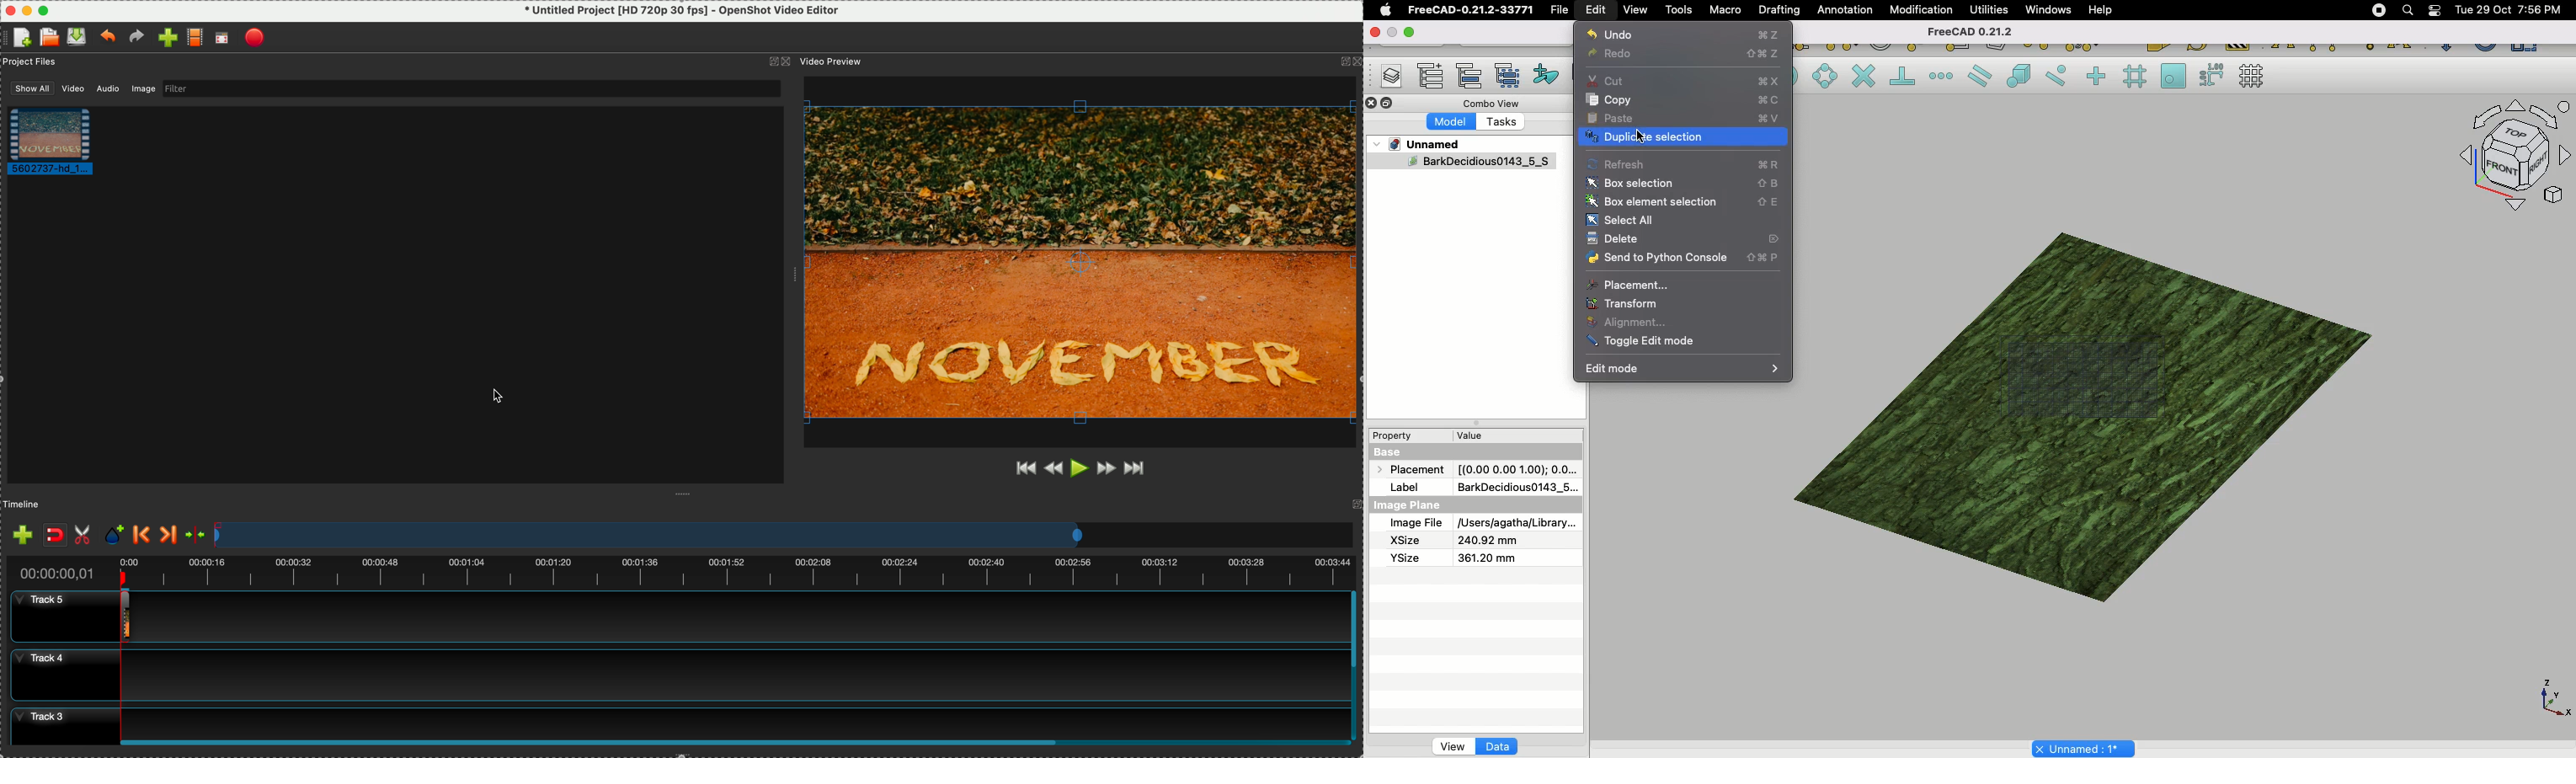 The width and height of the screenshot is (2576, 784). Describe the element at coordinates (117, 535) in the screenshot. I see `add mark` at that location.